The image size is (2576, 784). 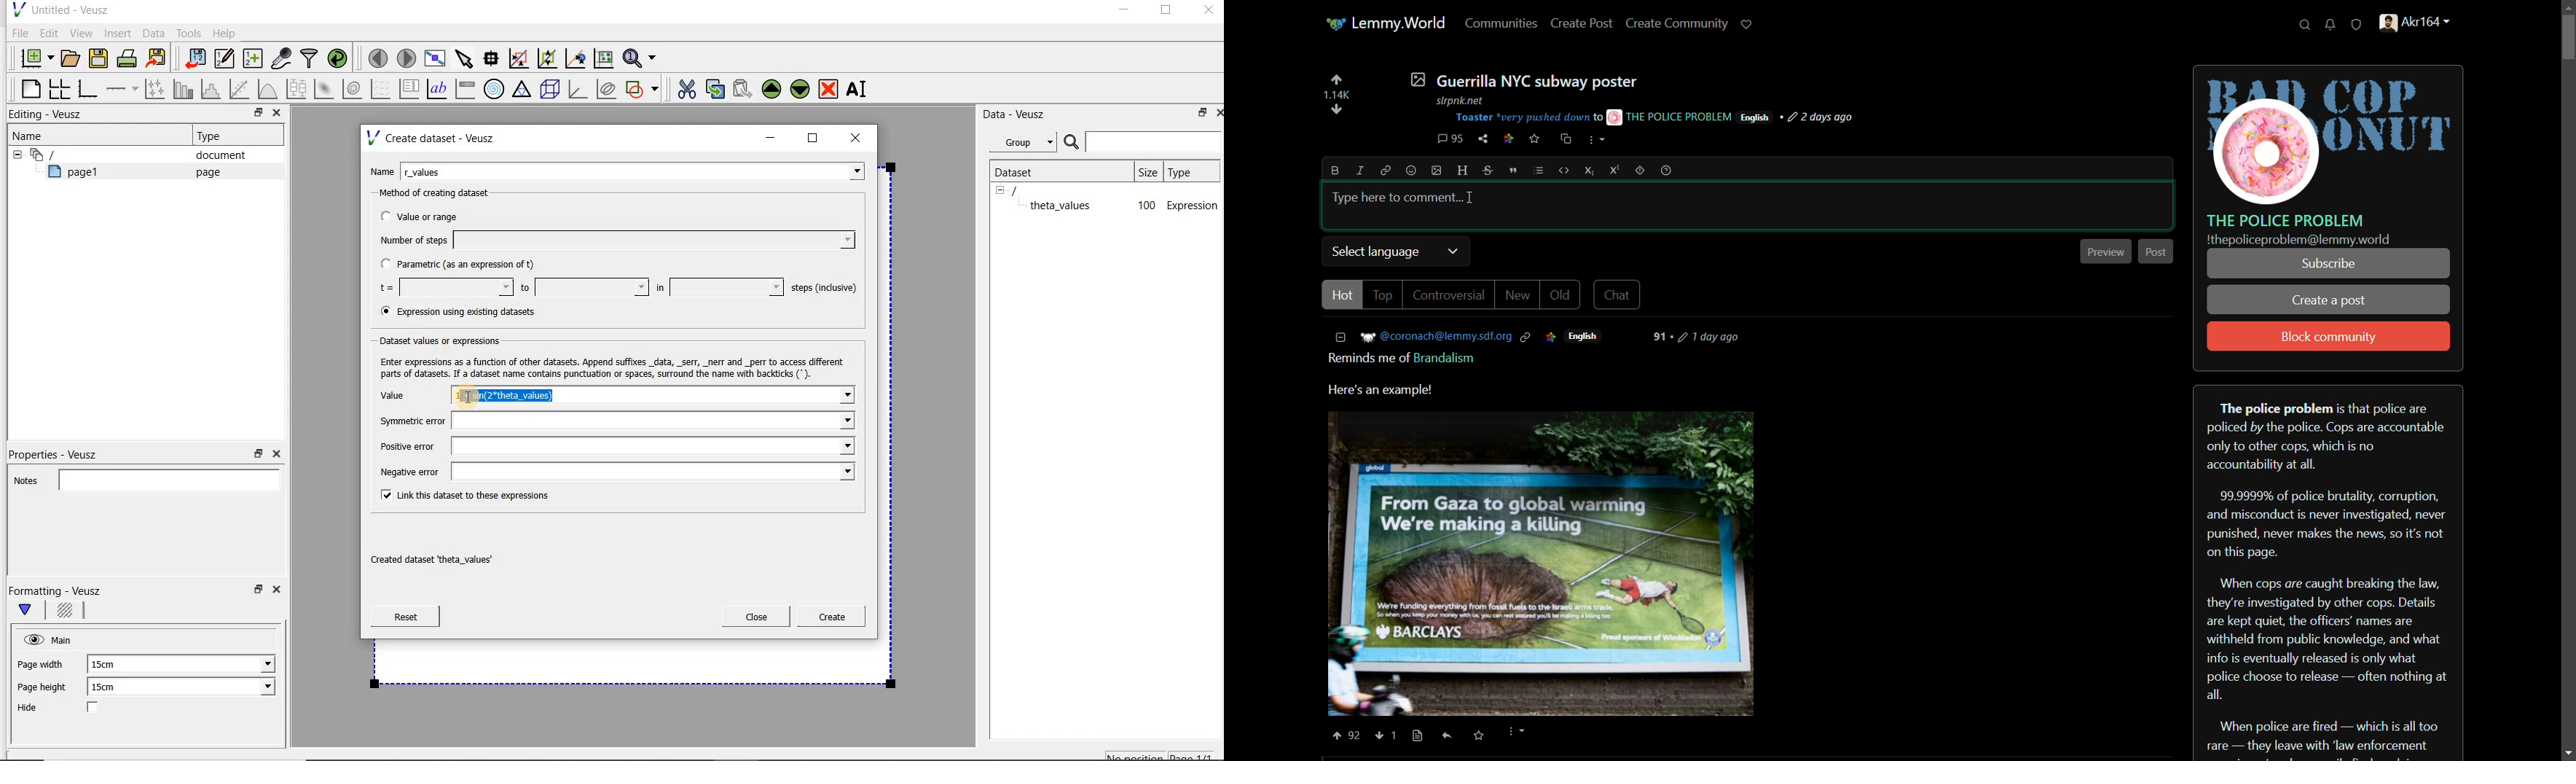 I want to click on Main formatting, so click(x=31, y=611).